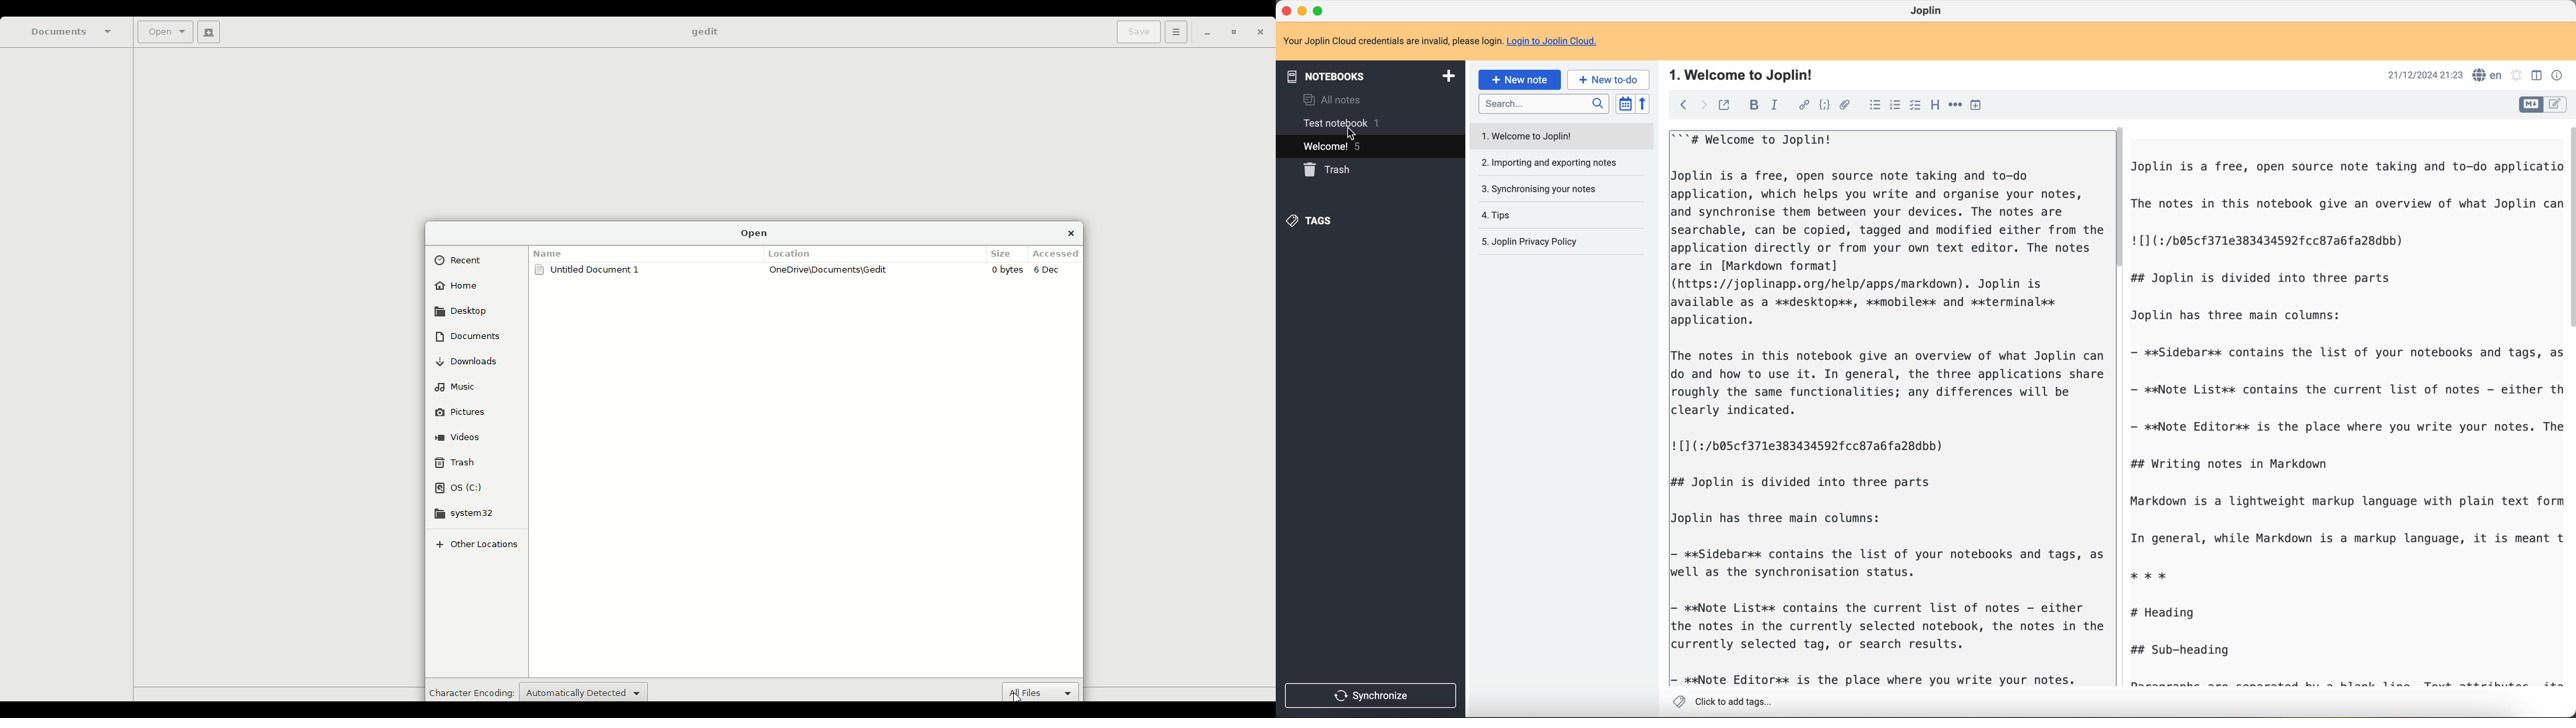  I want to click on italic, so click(1776, 105).